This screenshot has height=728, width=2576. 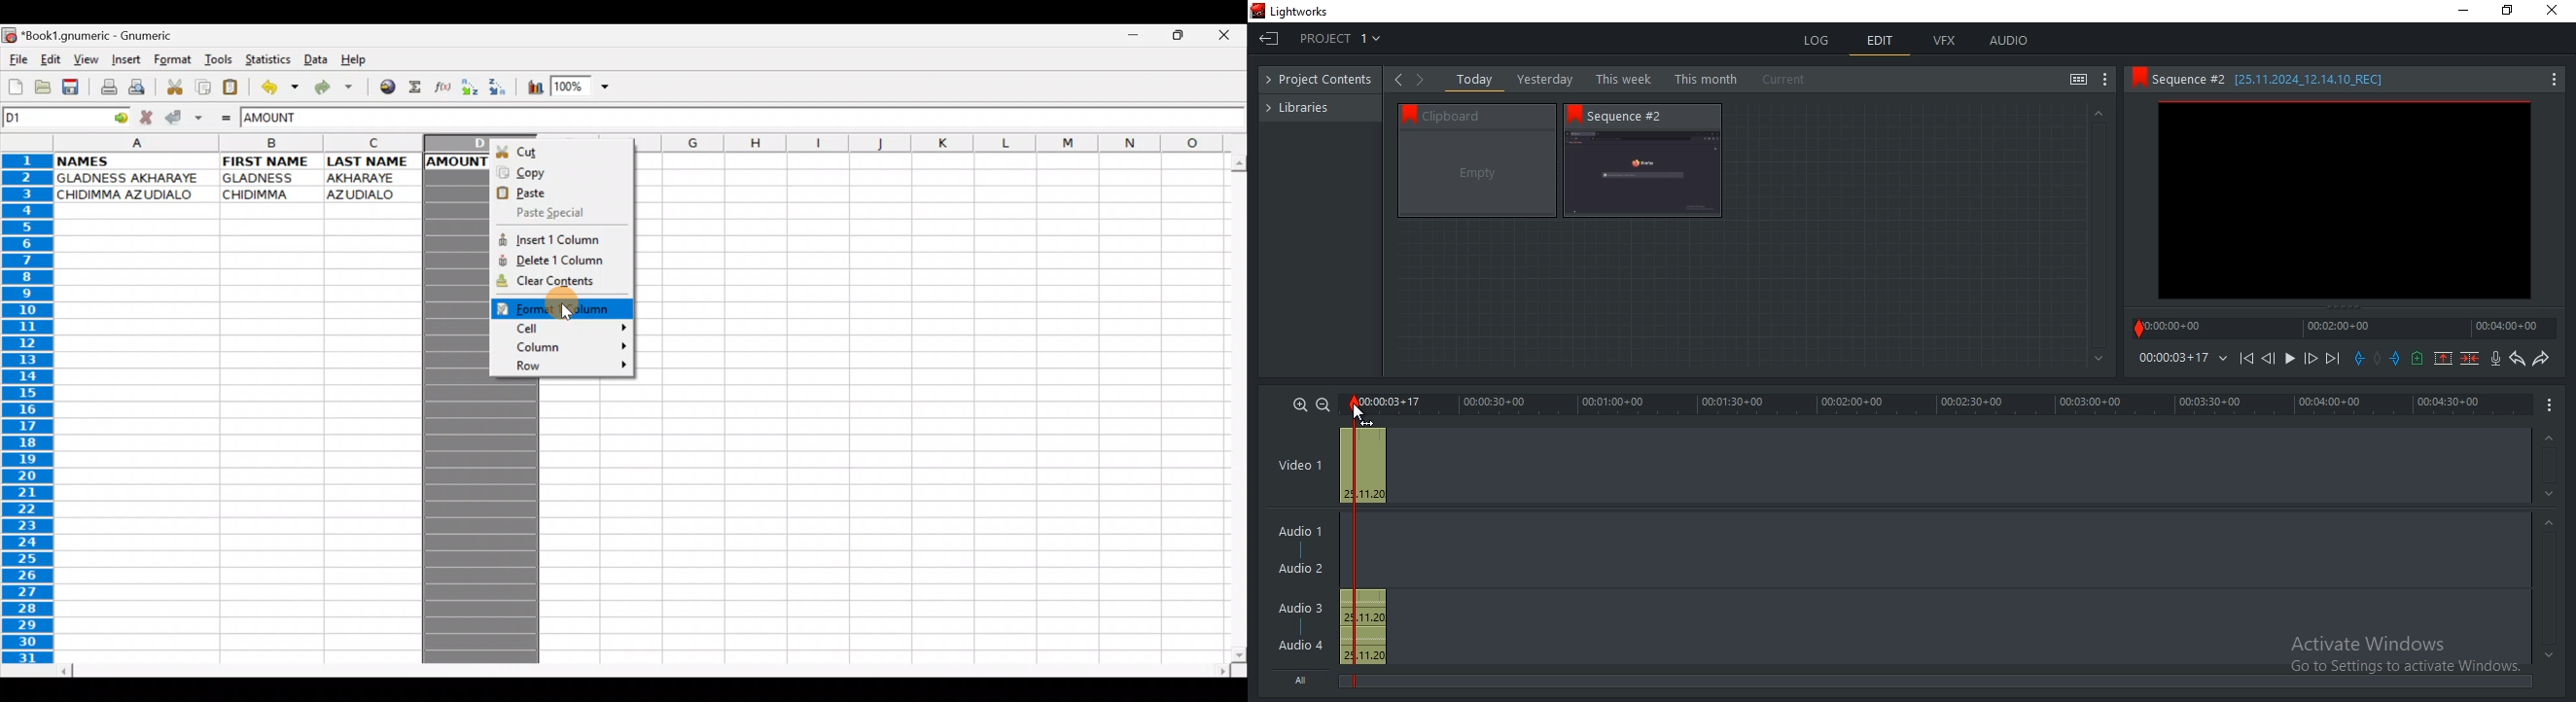 I want to click on Cut selection, so click(x=172, y=86).